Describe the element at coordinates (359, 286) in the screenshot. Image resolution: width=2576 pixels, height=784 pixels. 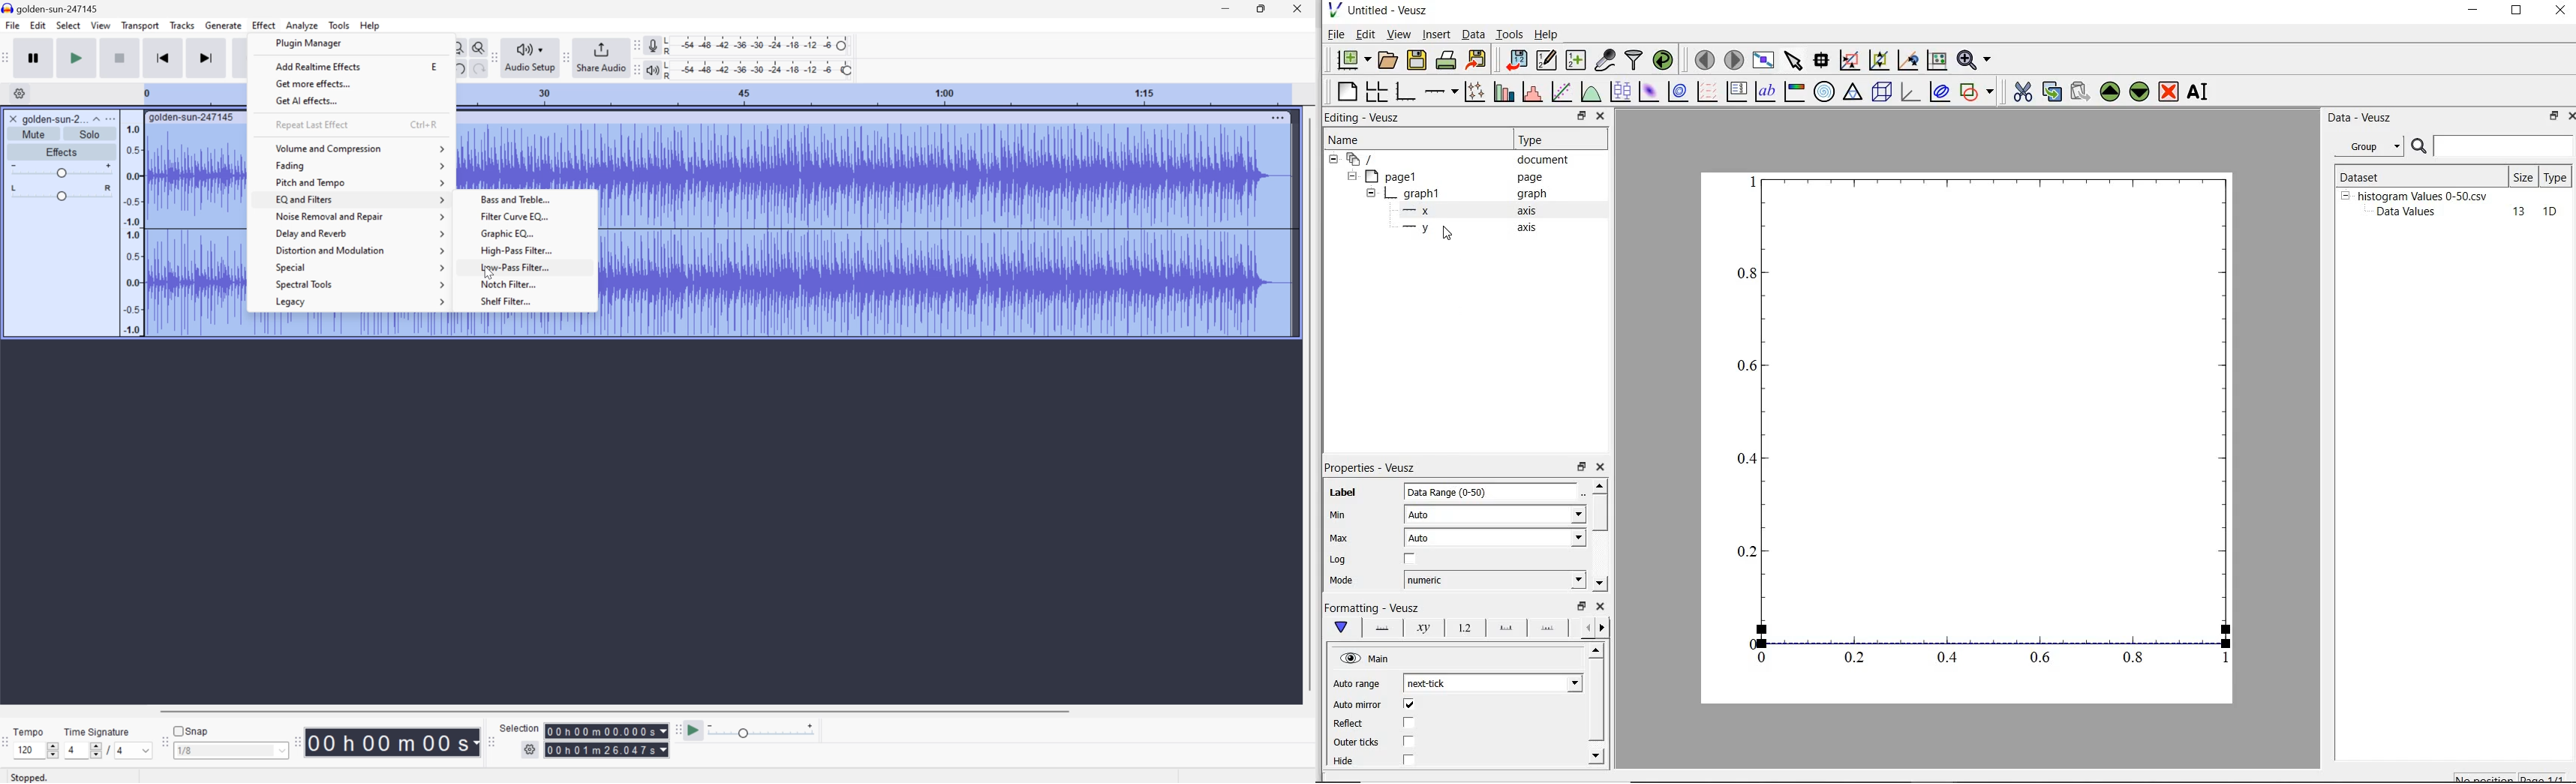
I see `Spectral tools` at that location.